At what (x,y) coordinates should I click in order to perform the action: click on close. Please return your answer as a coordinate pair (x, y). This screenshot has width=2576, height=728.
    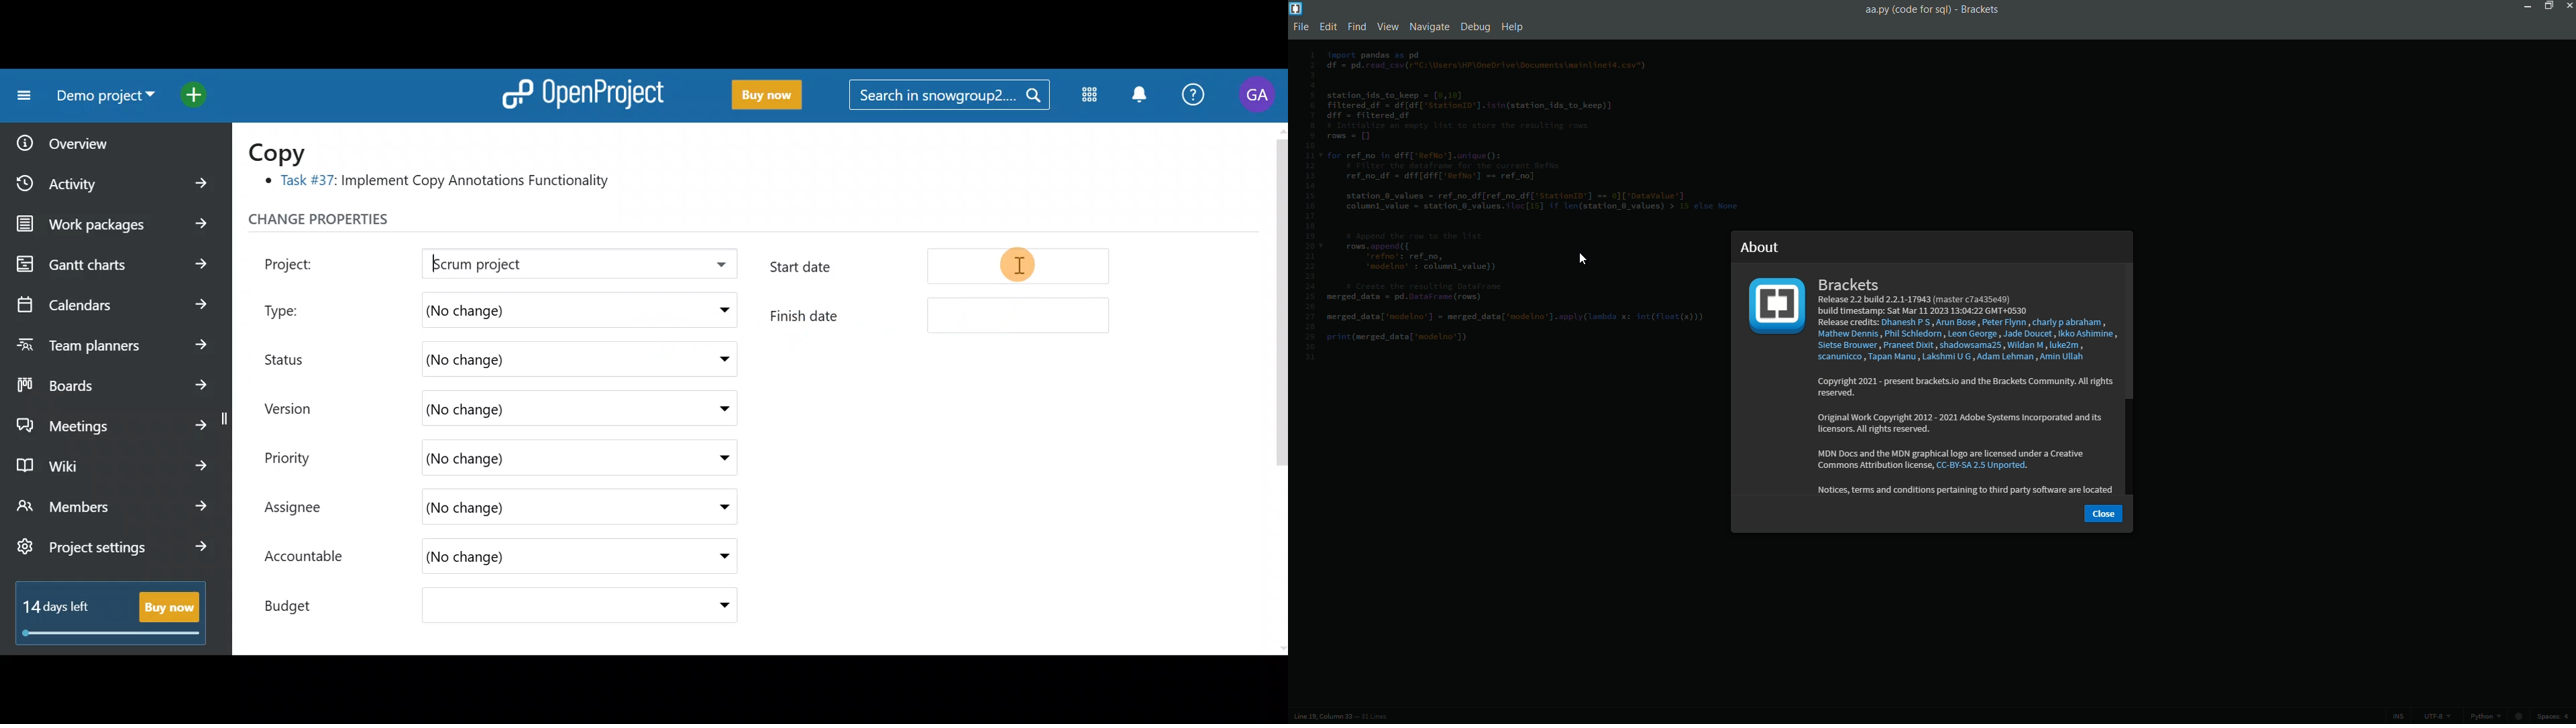
    Looking at the image, I should click on (2102, 514).